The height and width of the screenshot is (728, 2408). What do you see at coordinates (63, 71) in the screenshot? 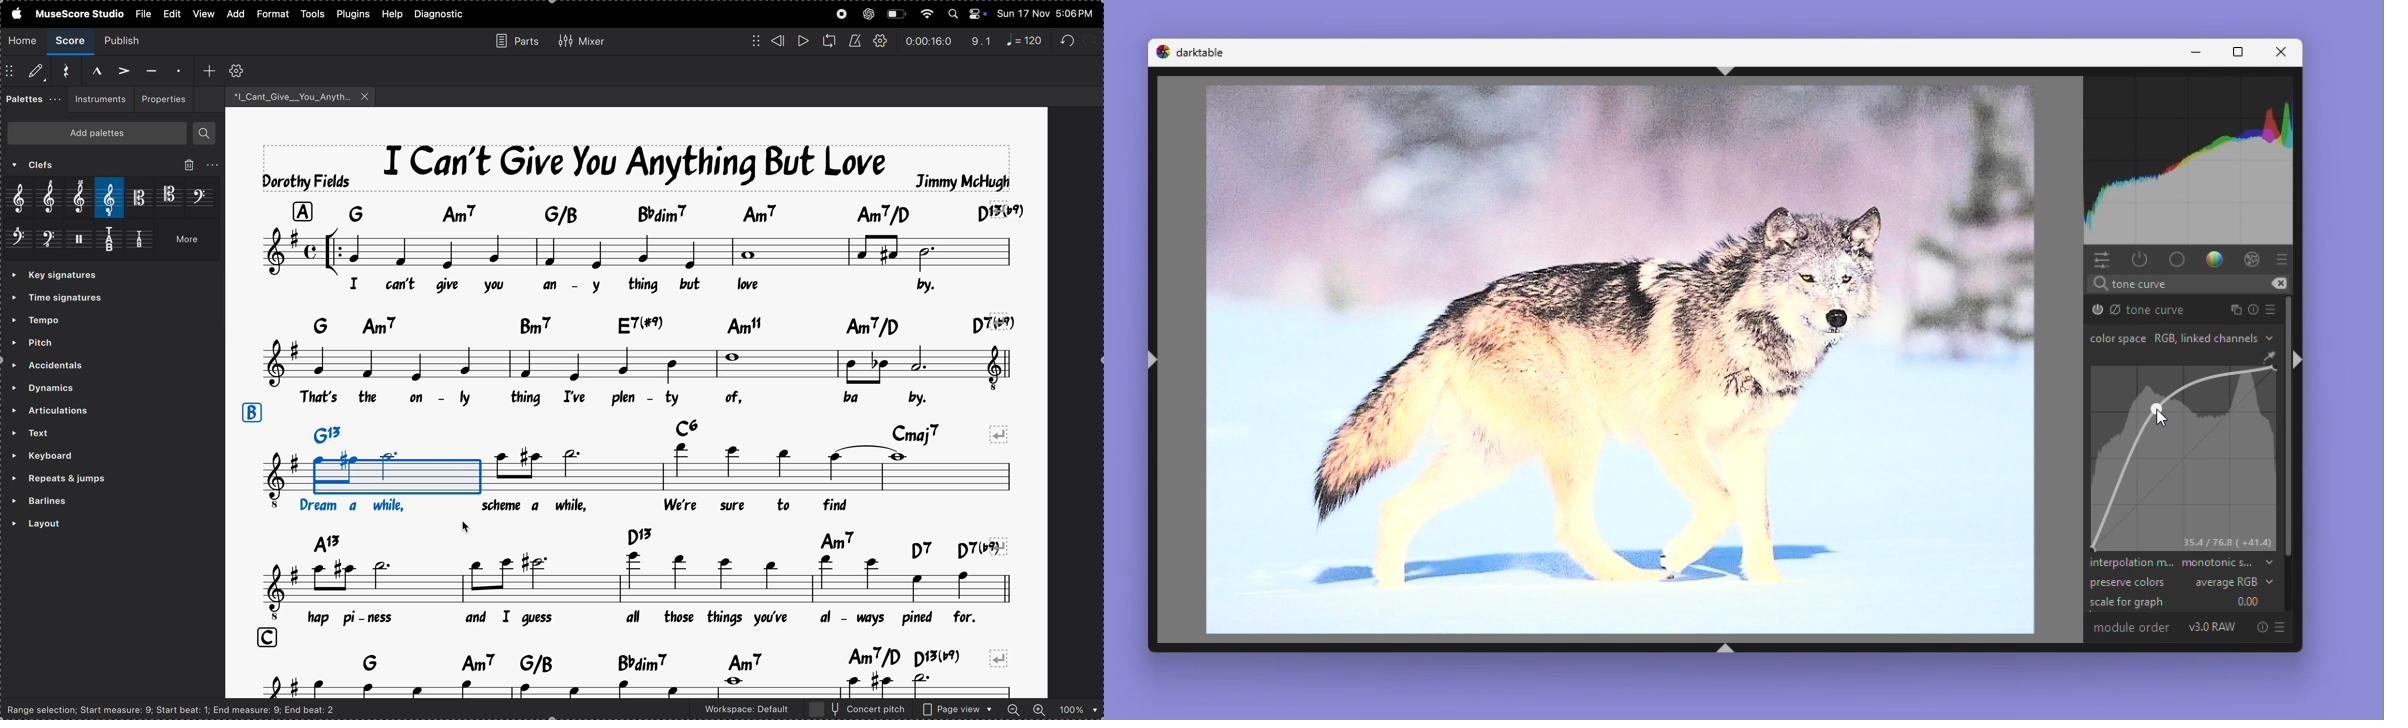
I see `reset` at bounding box center [63, 71].